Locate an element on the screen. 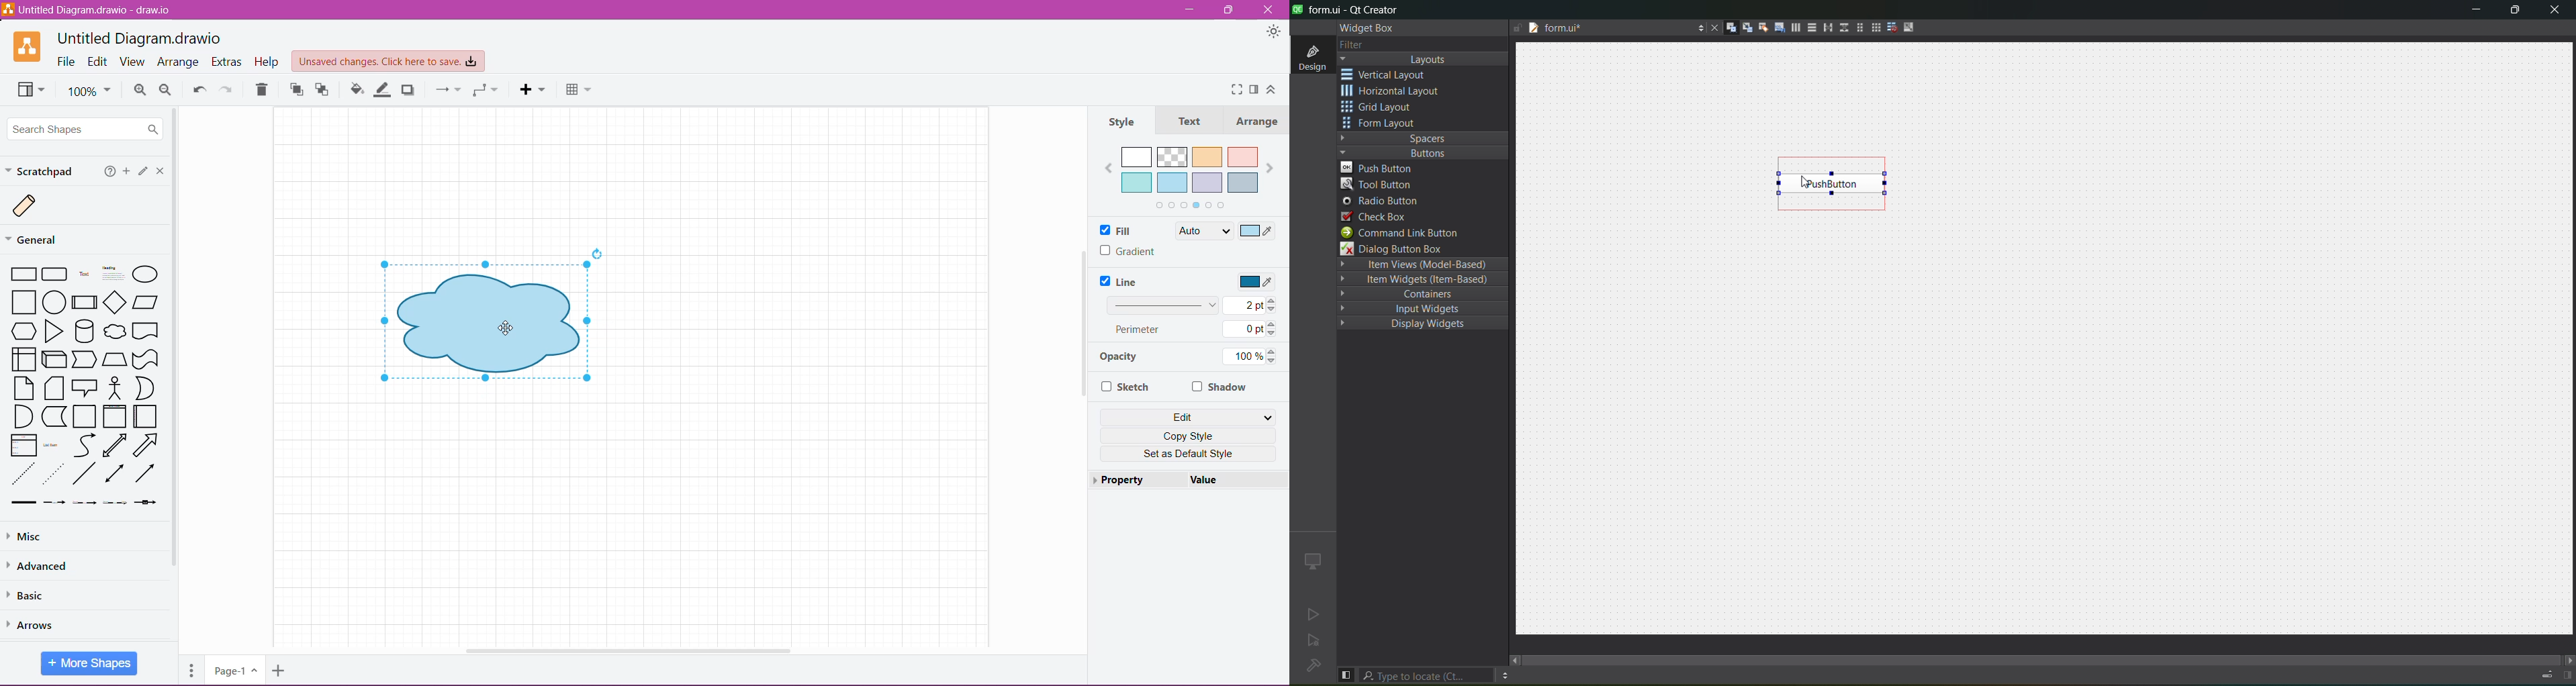  Table is located at coordinates (578, 90).